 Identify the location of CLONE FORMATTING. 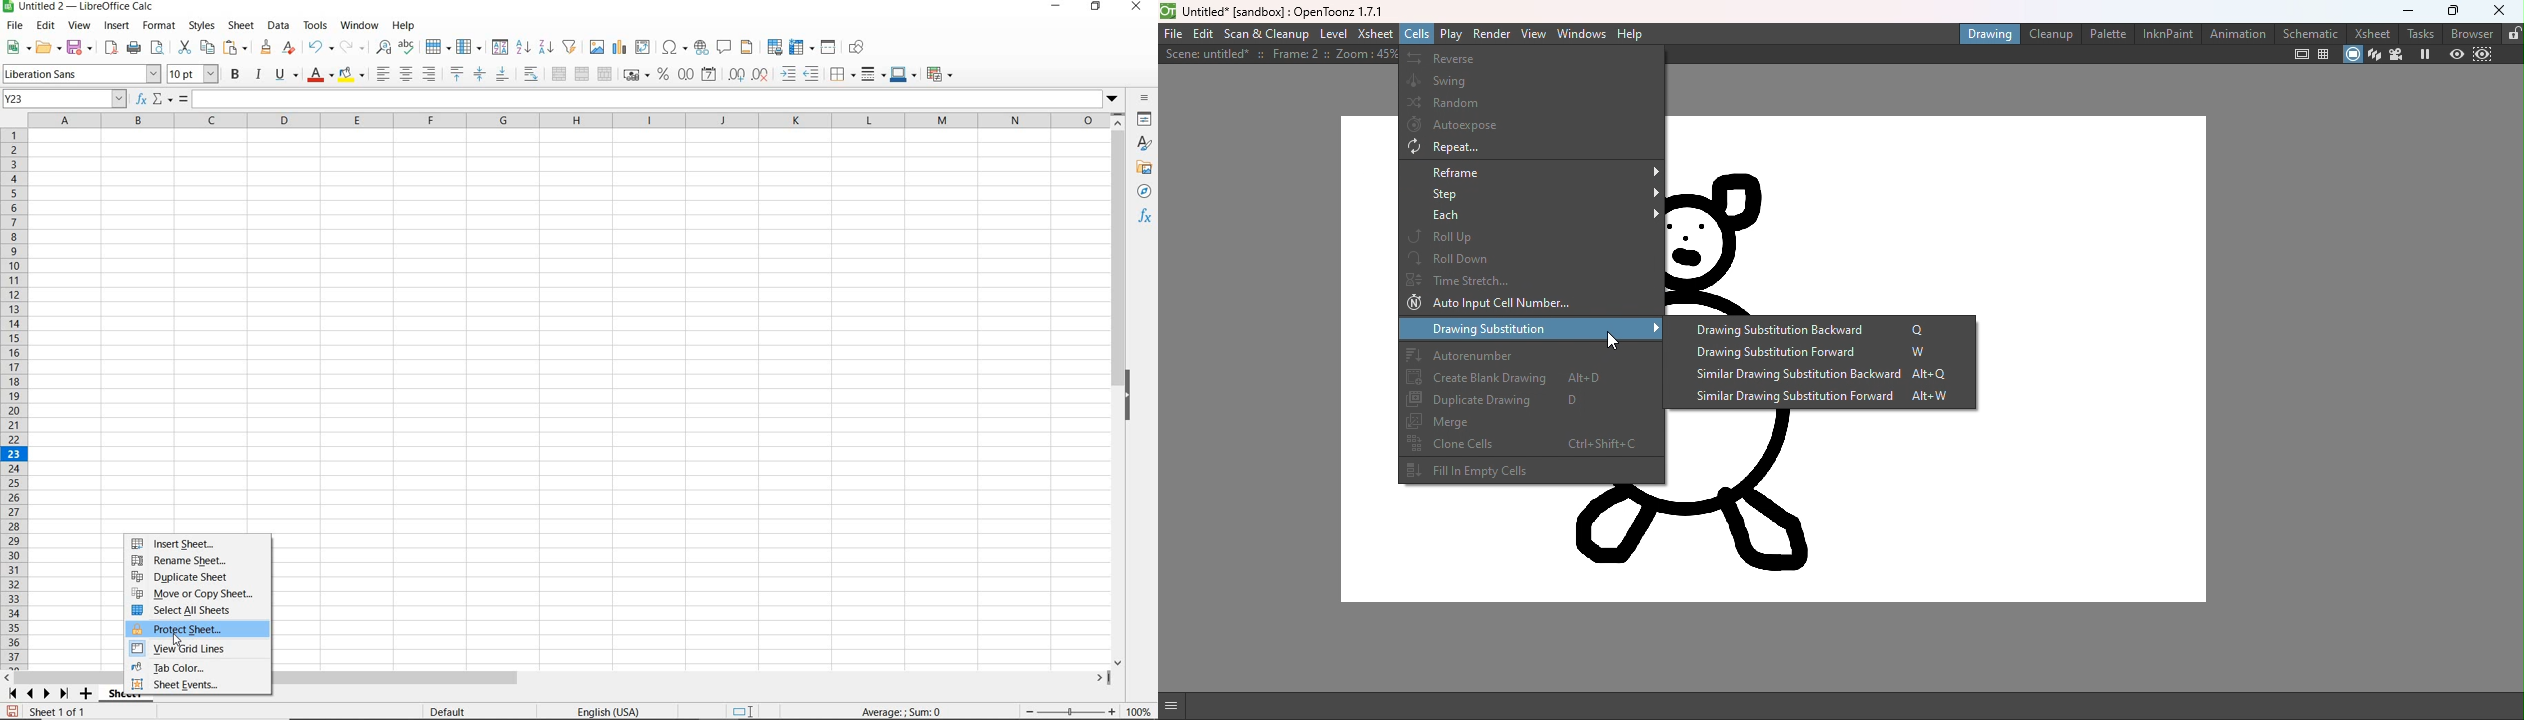
(267, 48).